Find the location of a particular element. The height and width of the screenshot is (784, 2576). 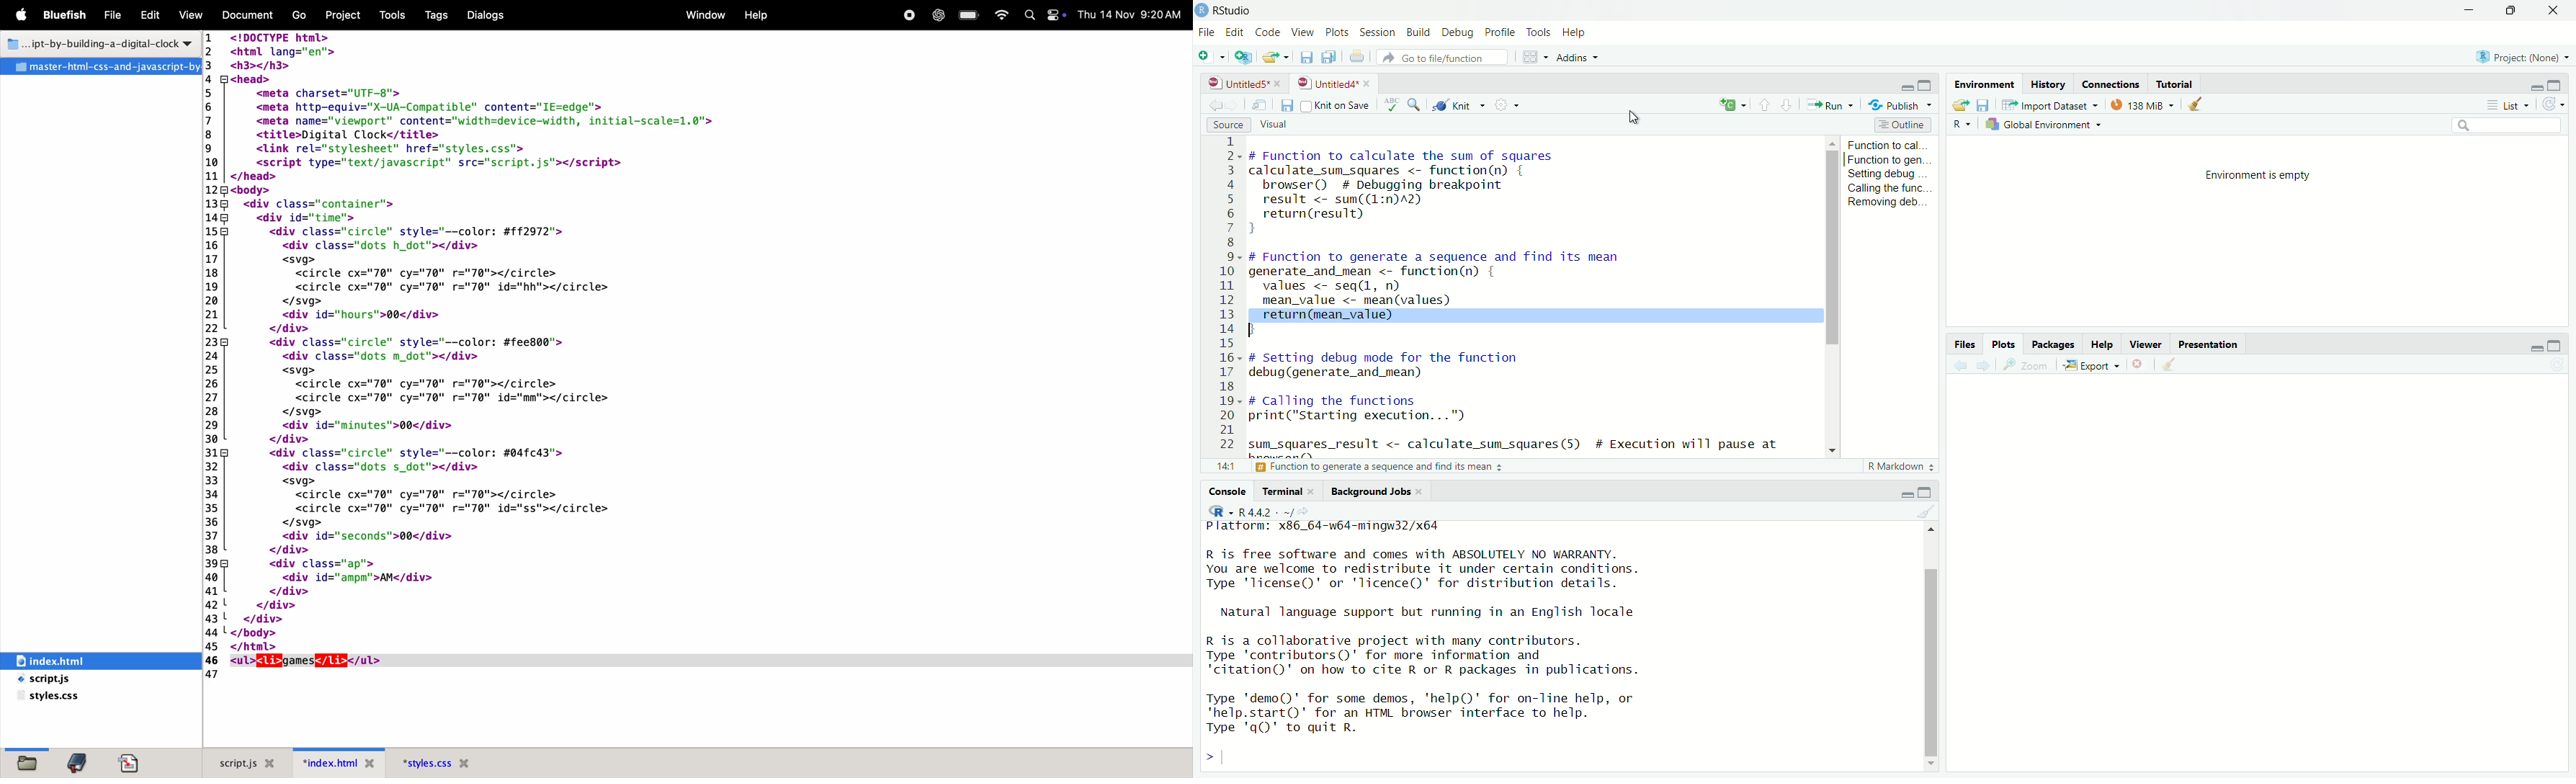

environment is empty is located at coordinates (2271, 177).